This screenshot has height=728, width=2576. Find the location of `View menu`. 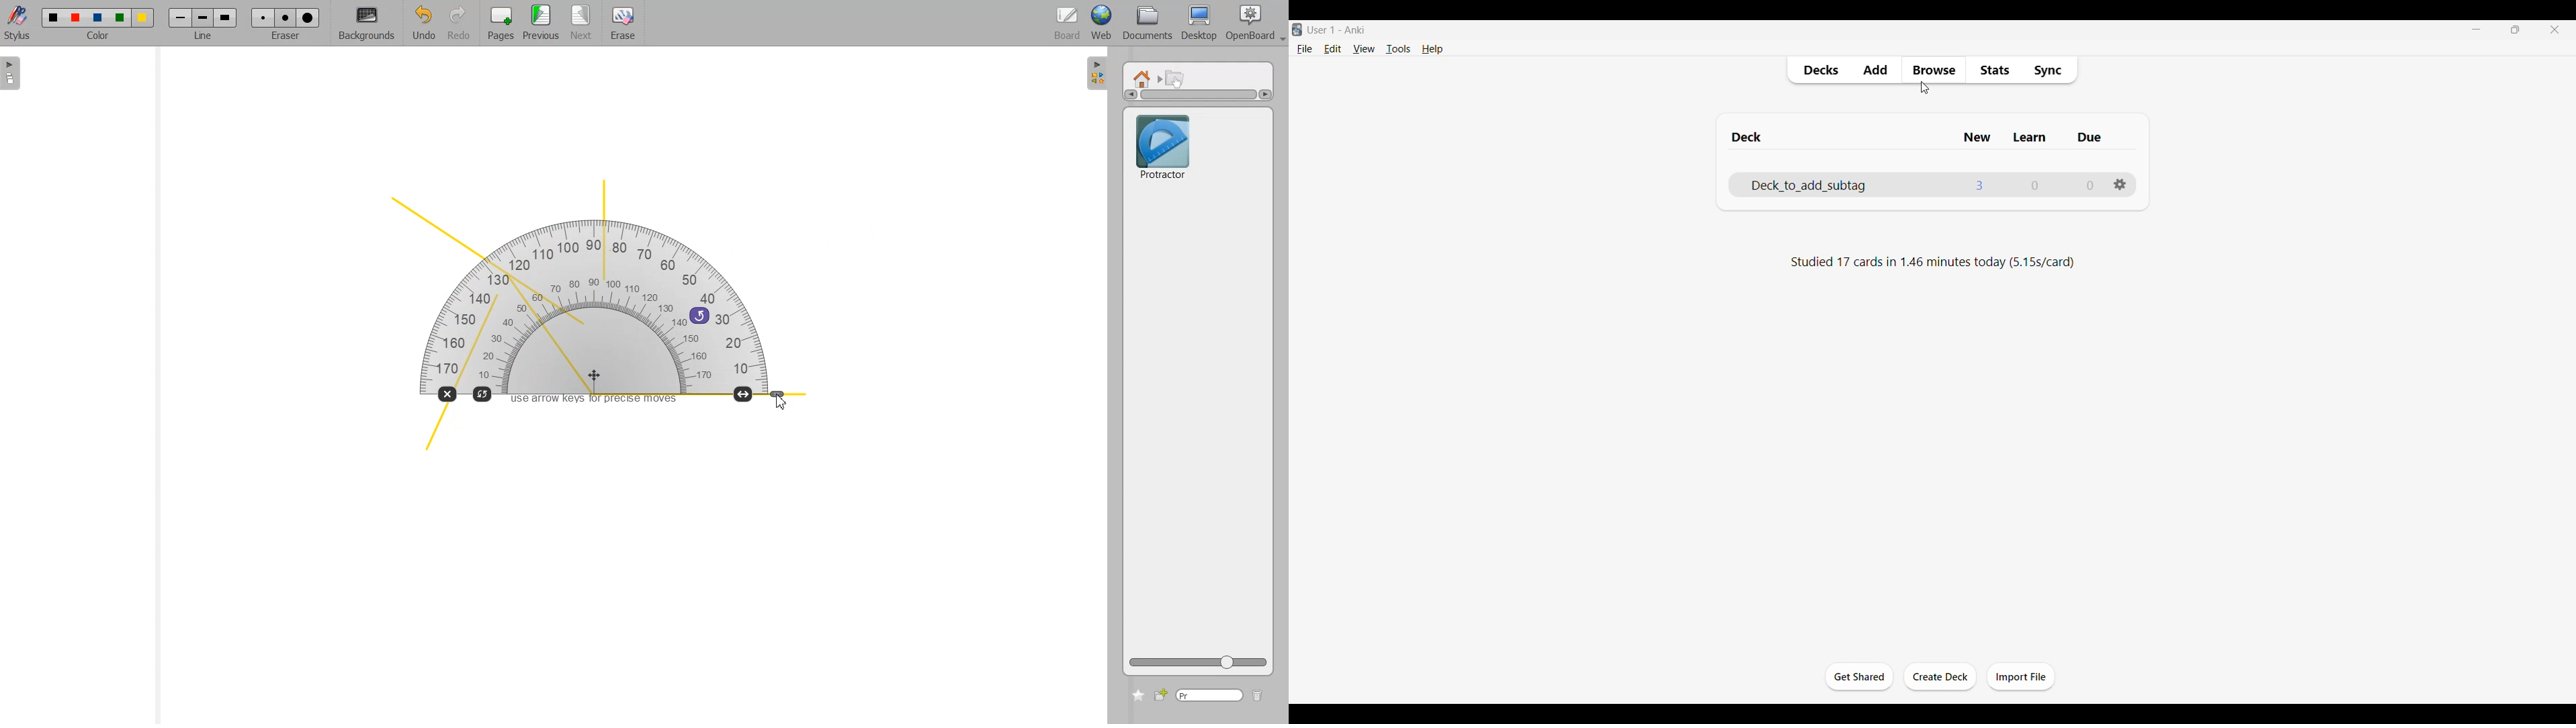

View menu is located at coordinates (1364, 48).